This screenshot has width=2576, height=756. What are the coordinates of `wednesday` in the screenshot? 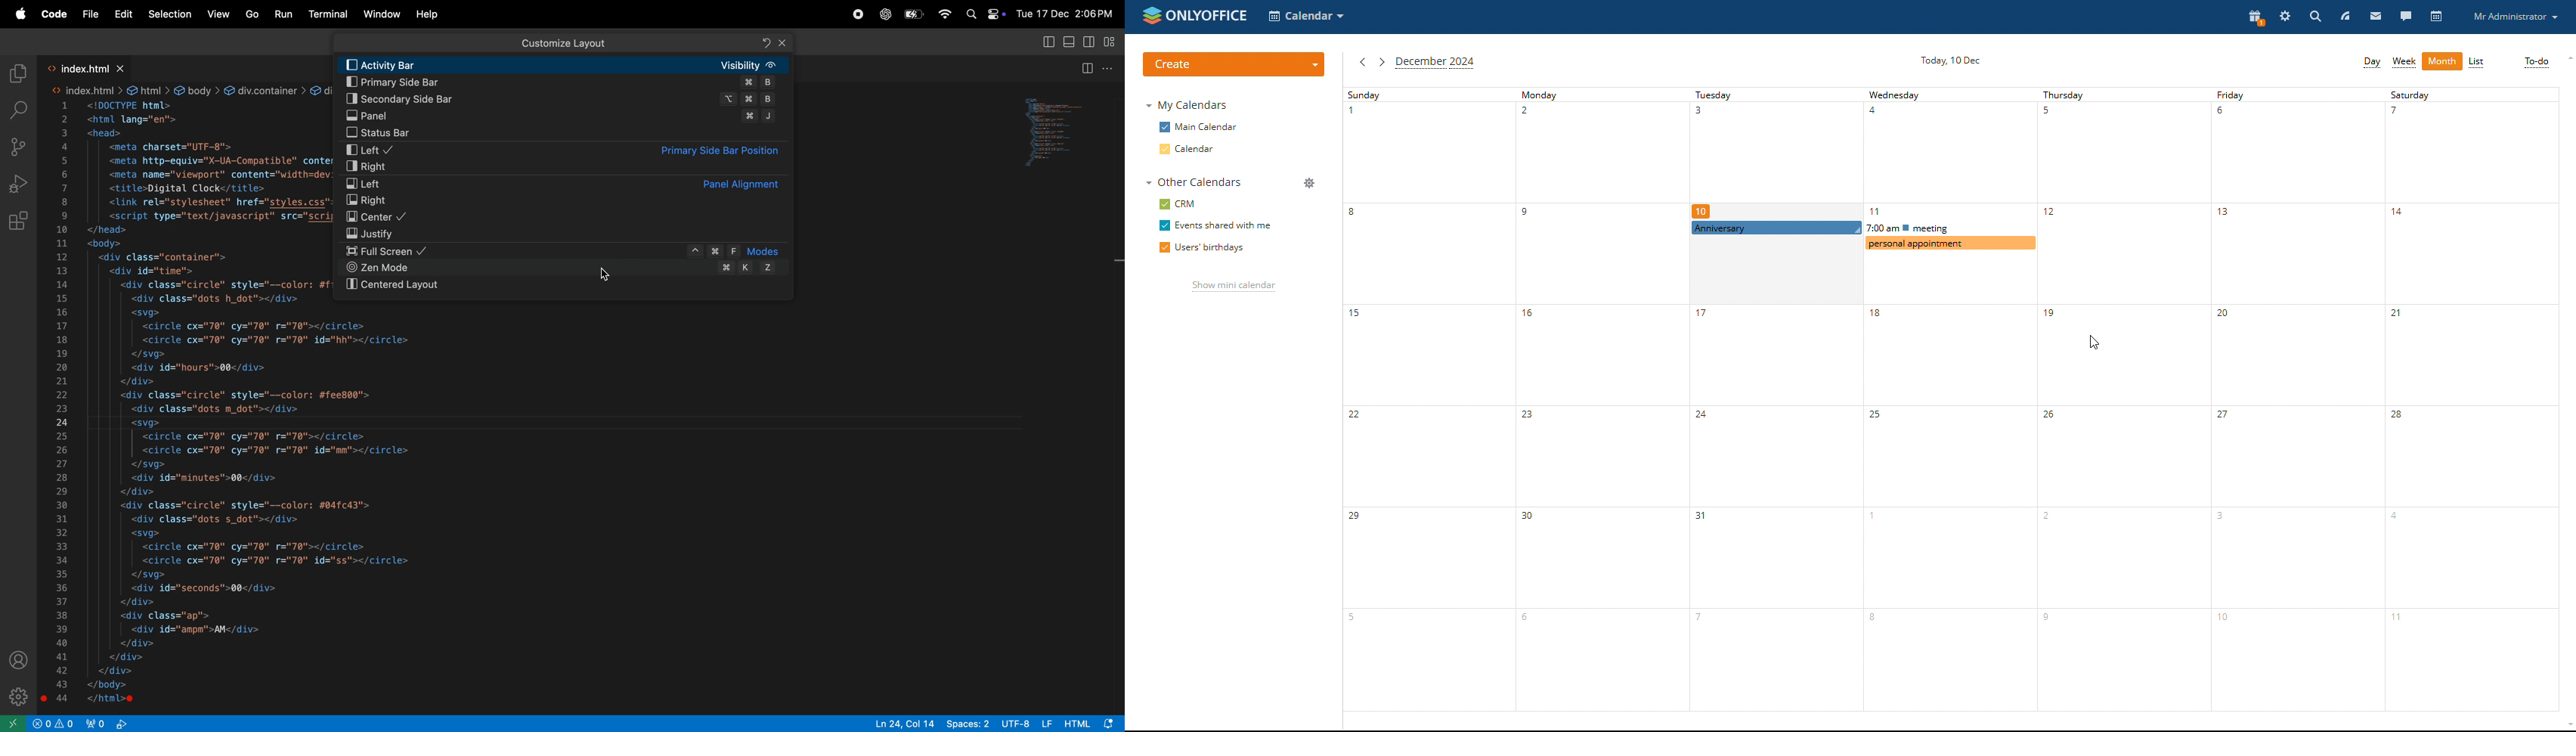 It's located at (1949, 399).